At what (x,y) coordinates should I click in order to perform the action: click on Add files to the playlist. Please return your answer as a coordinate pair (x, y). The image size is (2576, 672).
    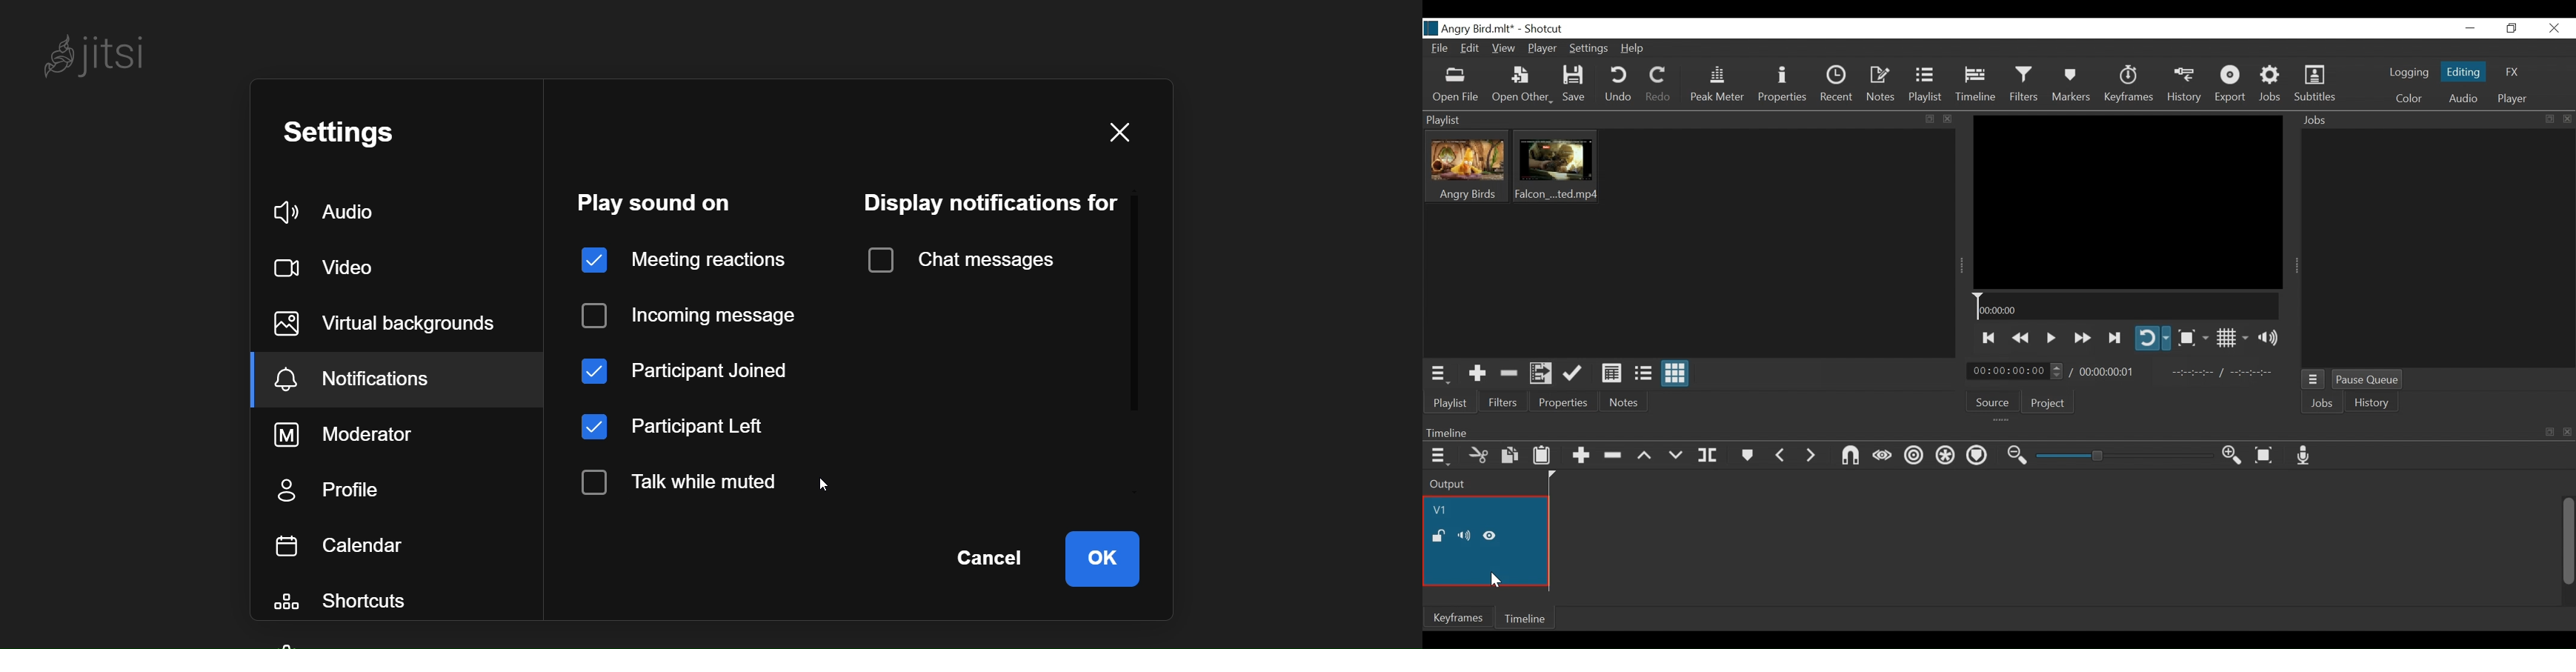
    Looking at the image, I should click on (1540, 373).